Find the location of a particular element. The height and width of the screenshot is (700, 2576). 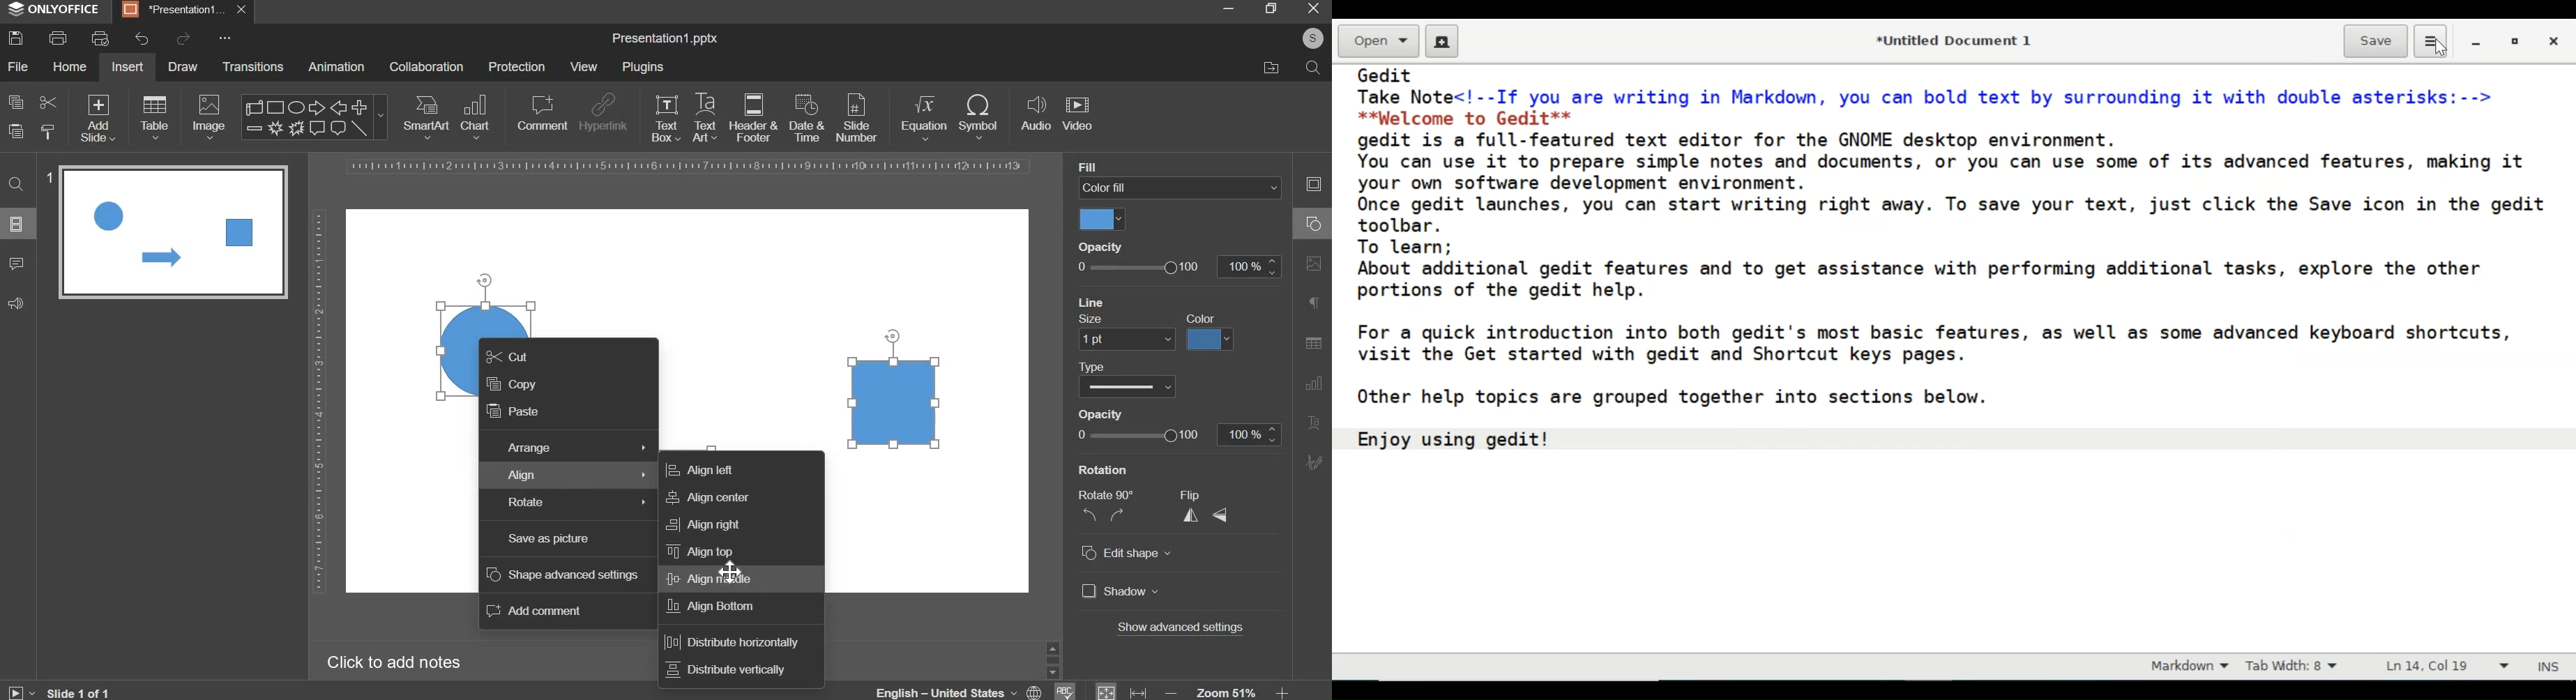

cut is located at coordinates (47, 101).